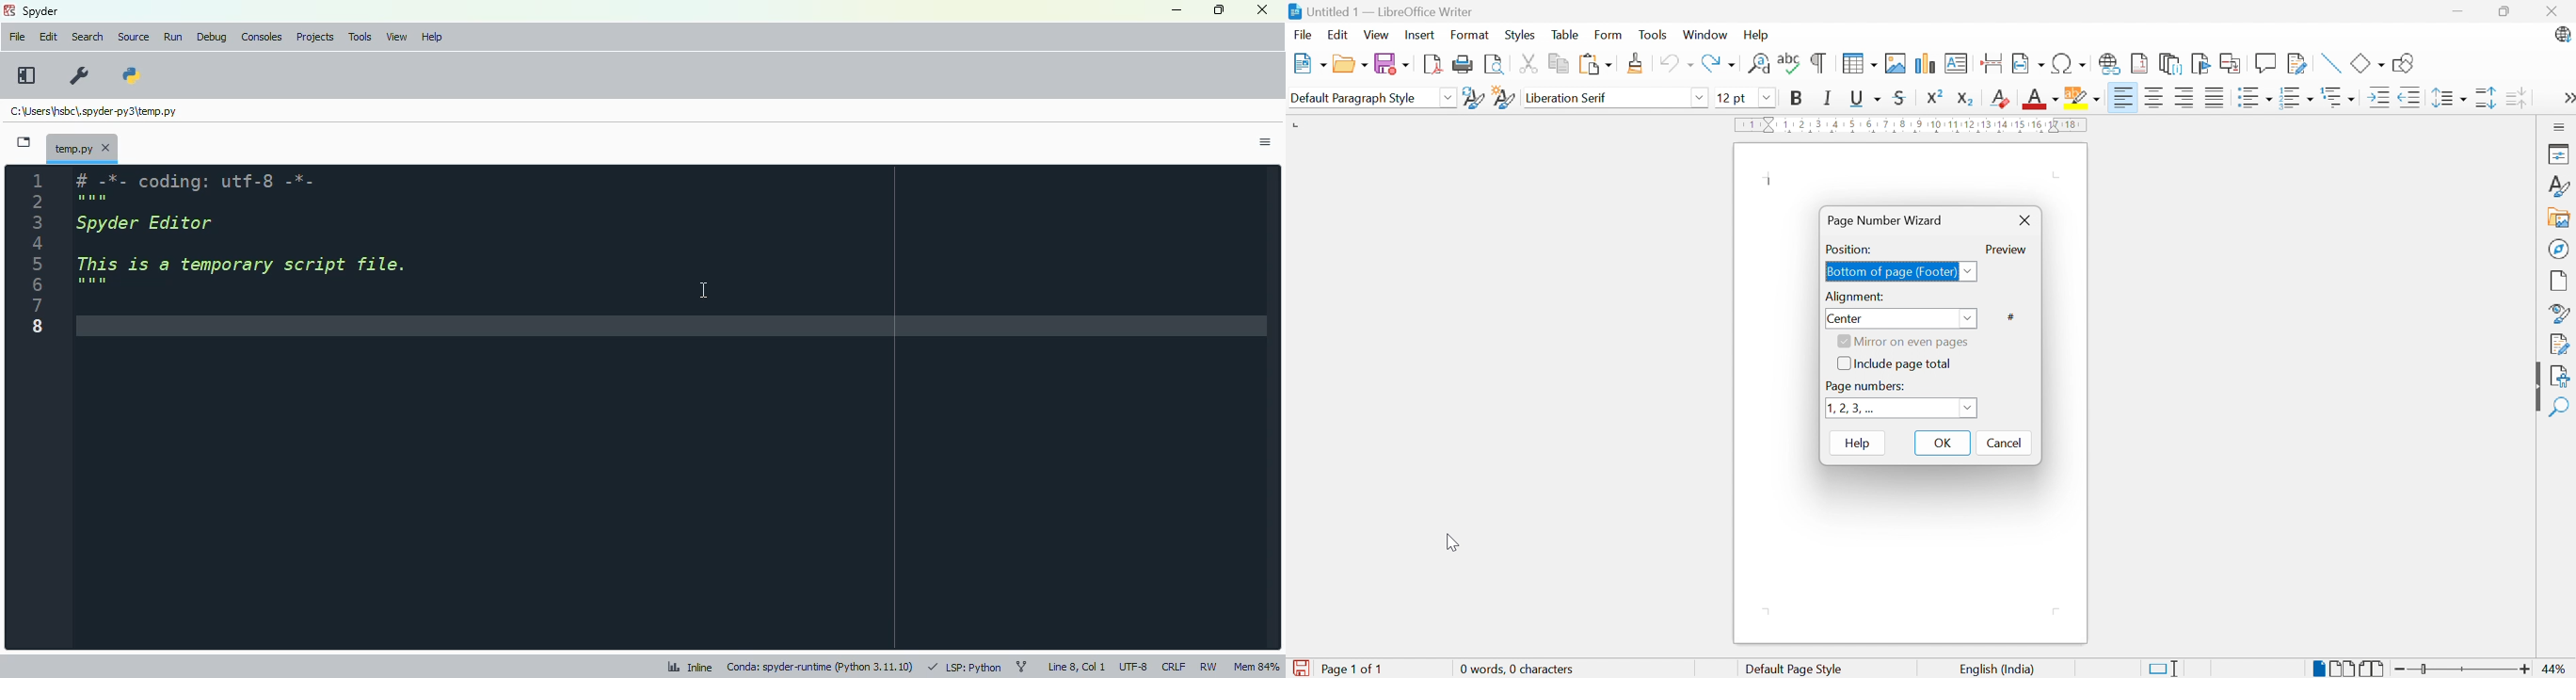  I want to click on Sidebar settings, so click(2562, 126).